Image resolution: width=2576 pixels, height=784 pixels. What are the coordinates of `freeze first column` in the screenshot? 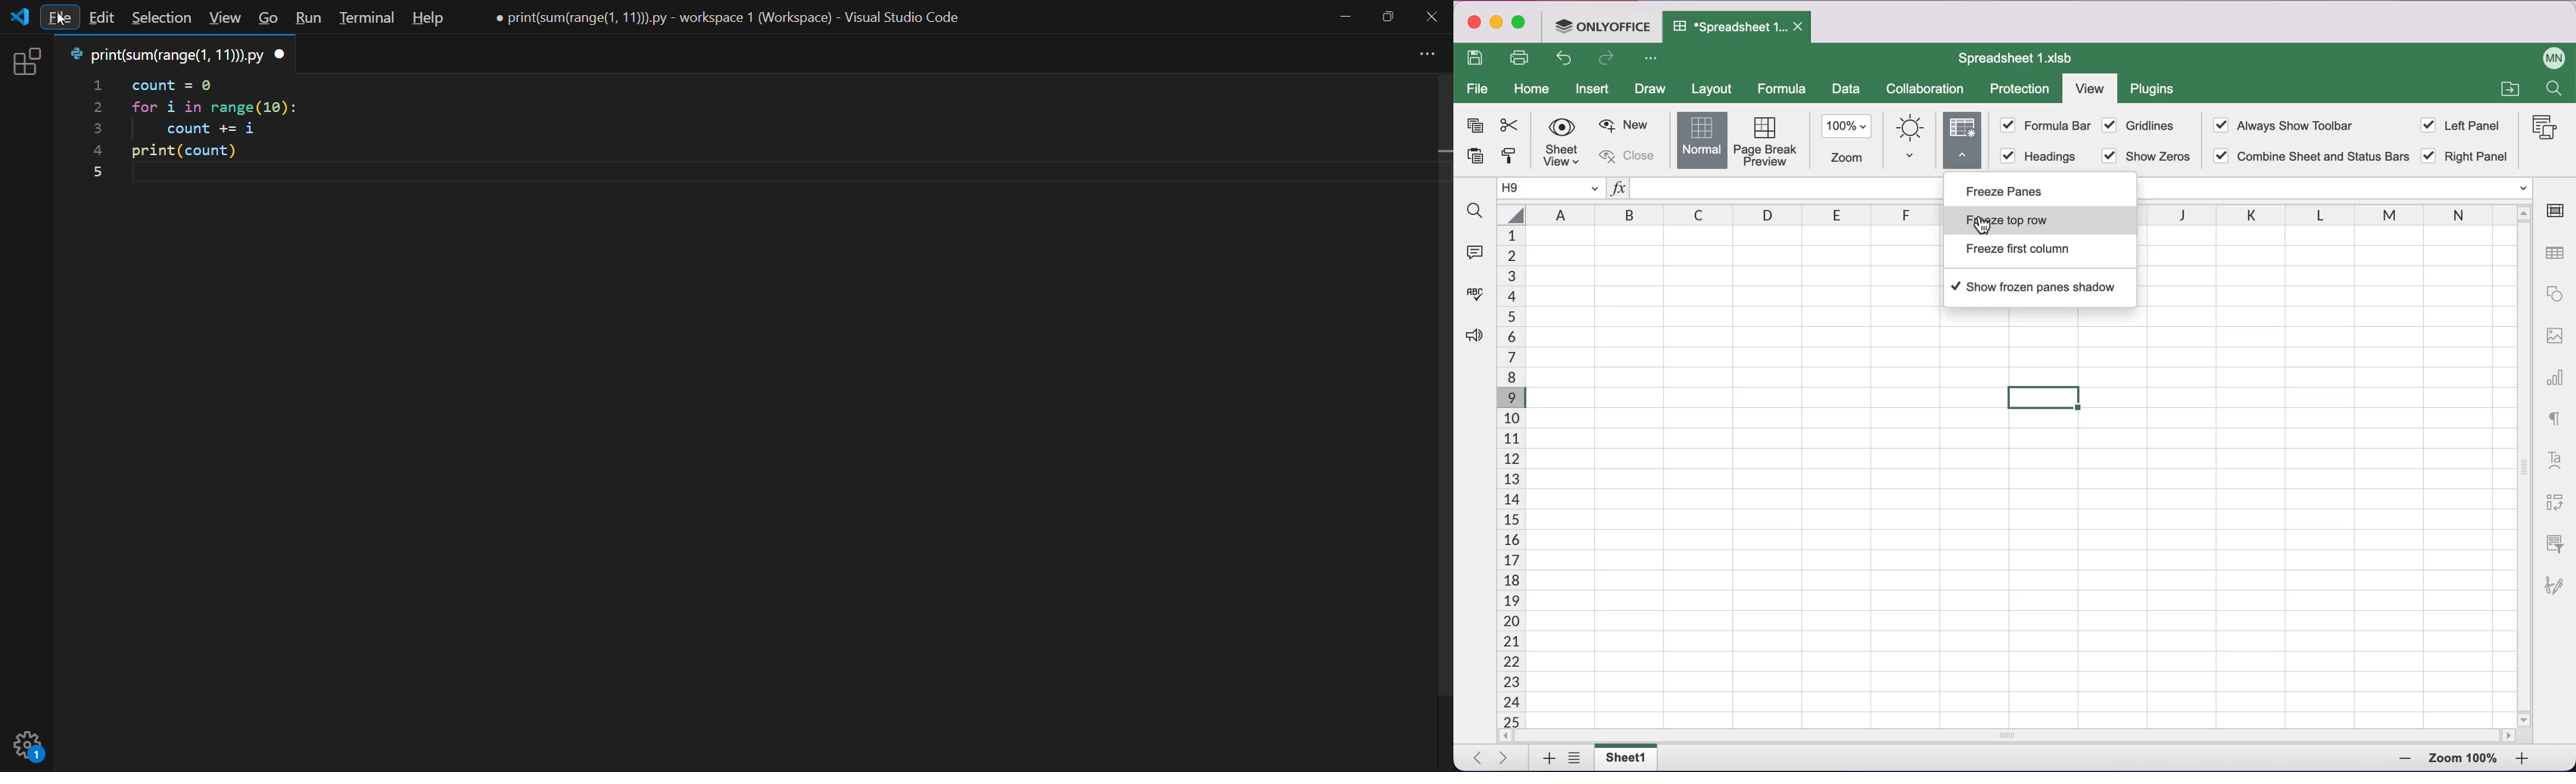 It's located at (2031, 254).